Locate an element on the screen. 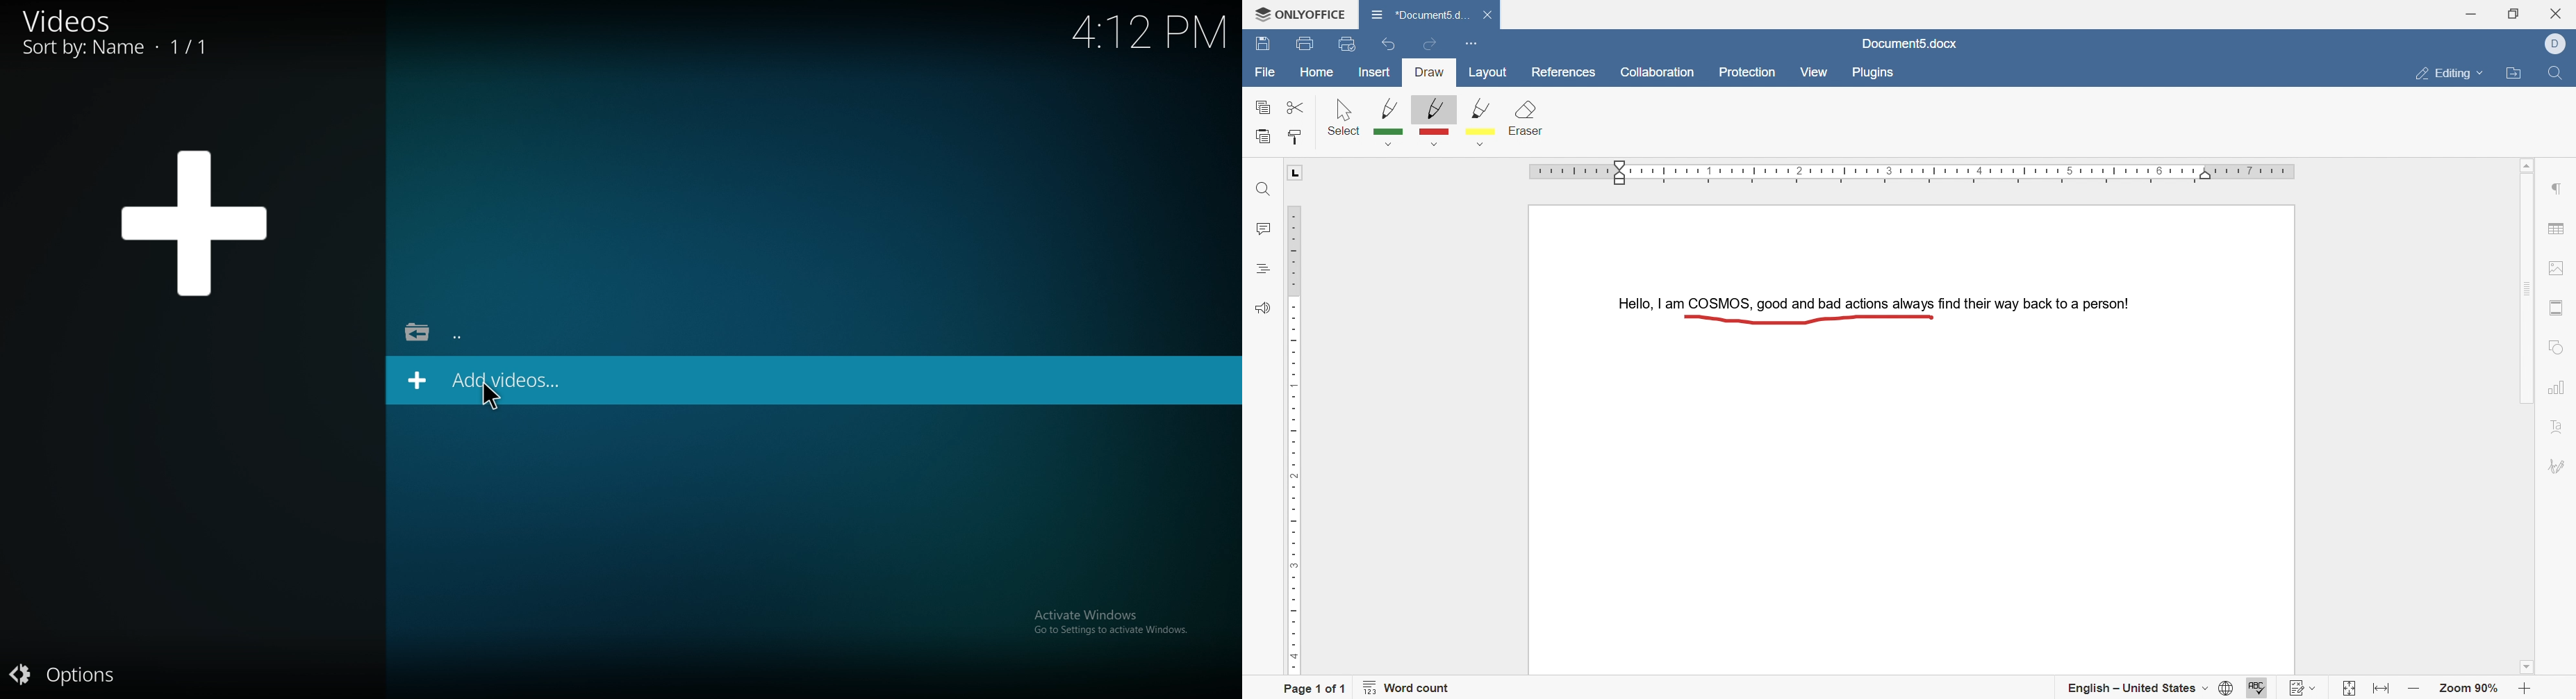 The width and height of the screenshot is (2576, 700). scroll bar is located at coordinates (2526, 286).